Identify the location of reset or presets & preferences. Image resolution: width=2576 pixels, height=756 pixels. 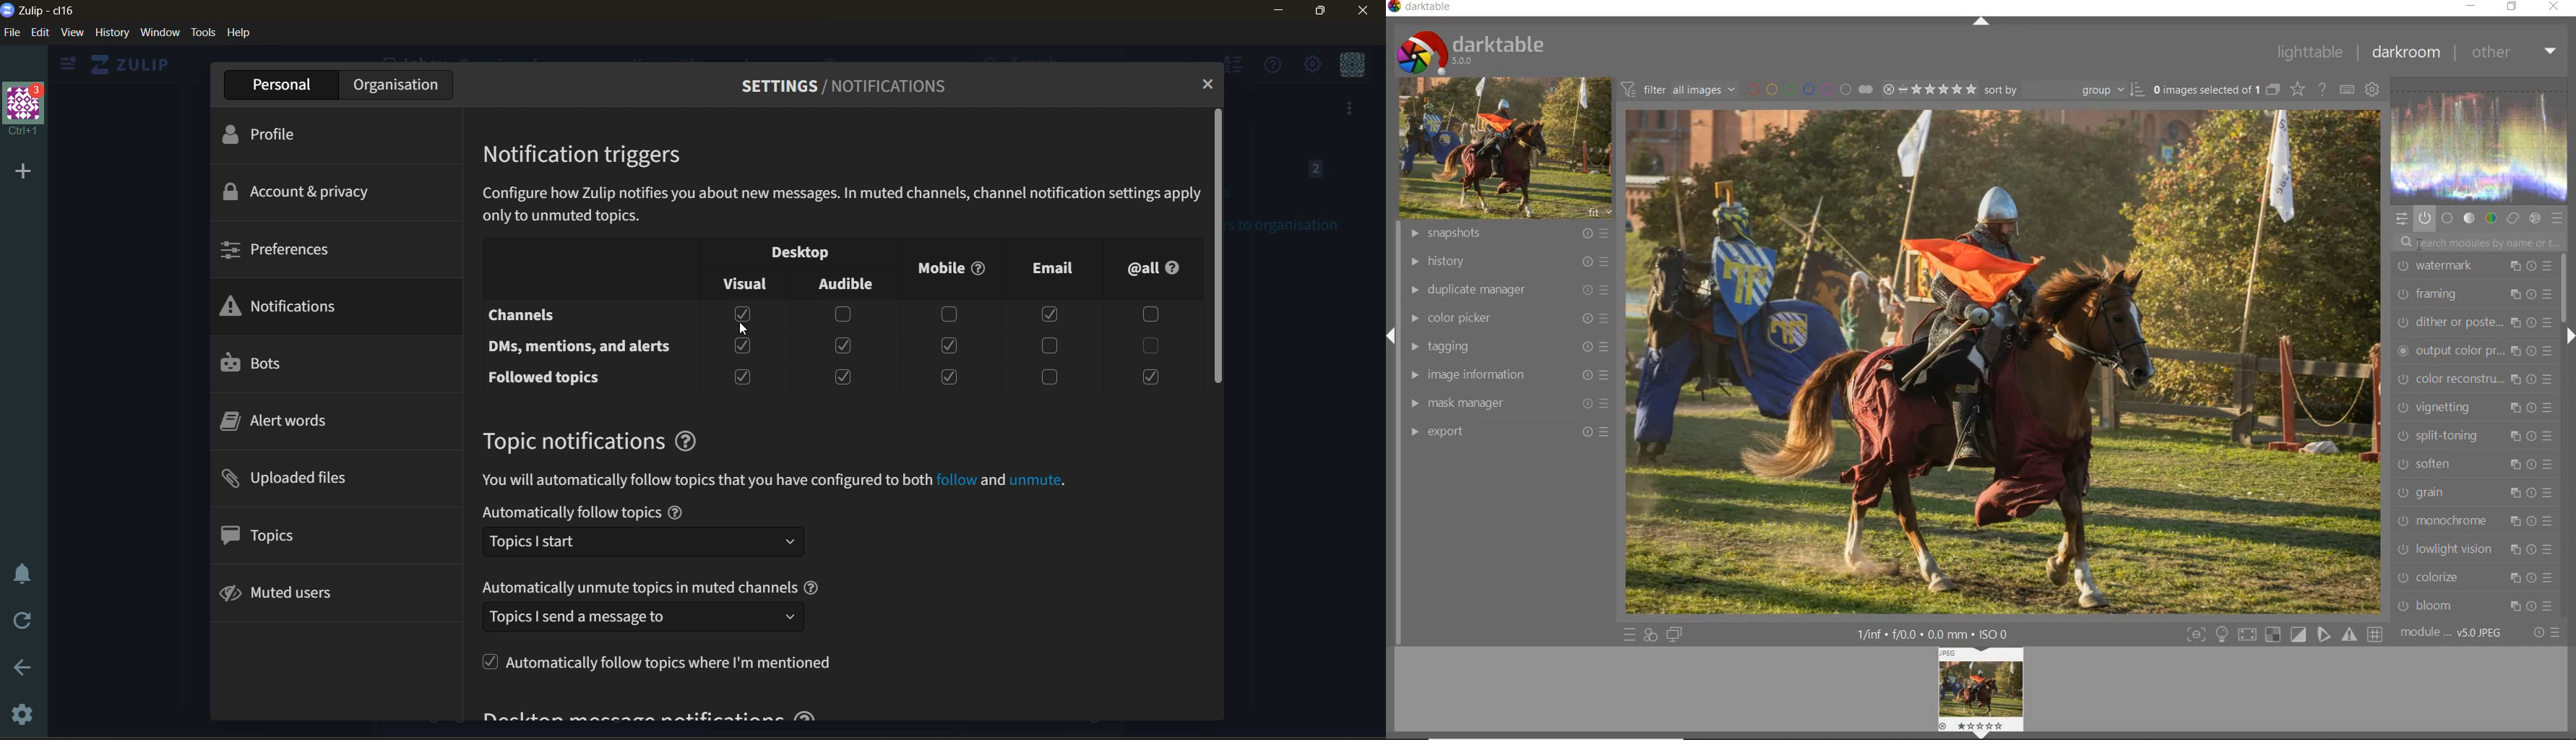
(2546, 632).